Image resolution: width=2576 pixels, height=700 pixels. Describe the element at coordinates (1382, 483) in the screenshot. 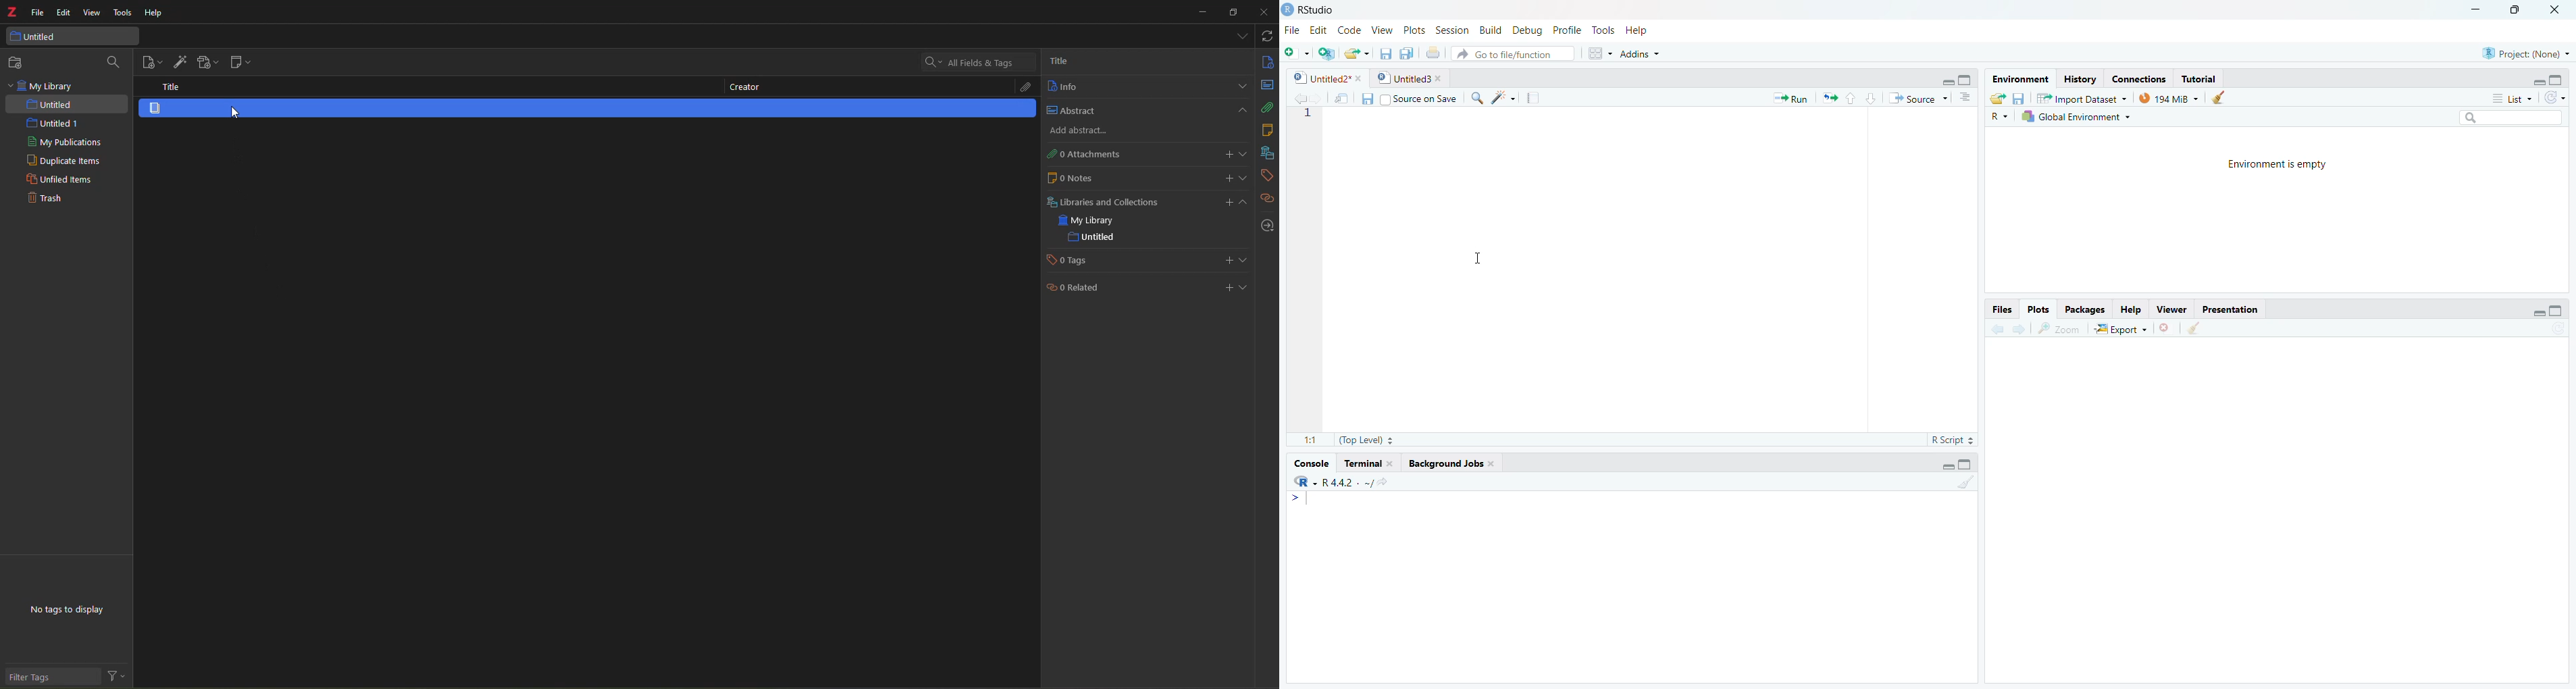

I see `view the current working directory` at that location.